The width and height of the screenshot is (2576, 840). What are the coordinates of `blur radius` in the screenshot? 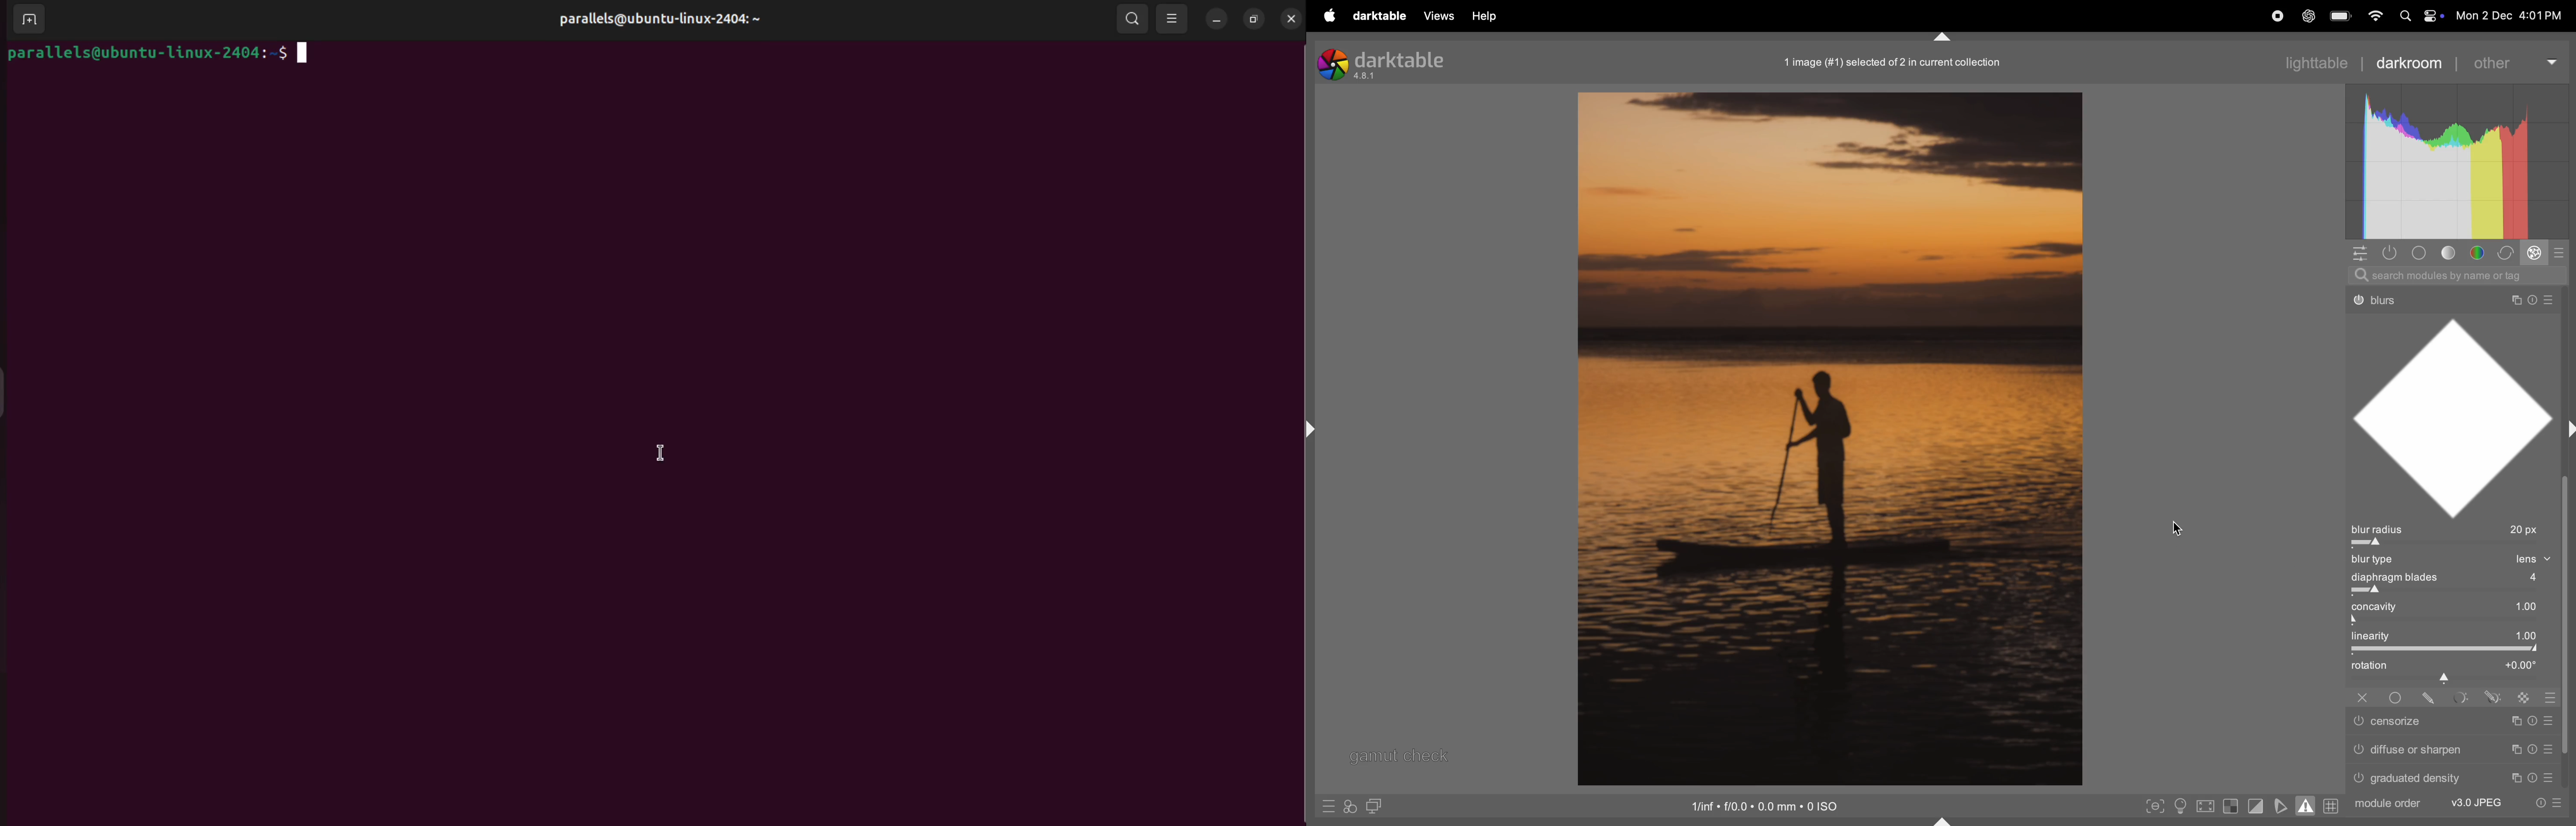 It's located at (2452, 529).